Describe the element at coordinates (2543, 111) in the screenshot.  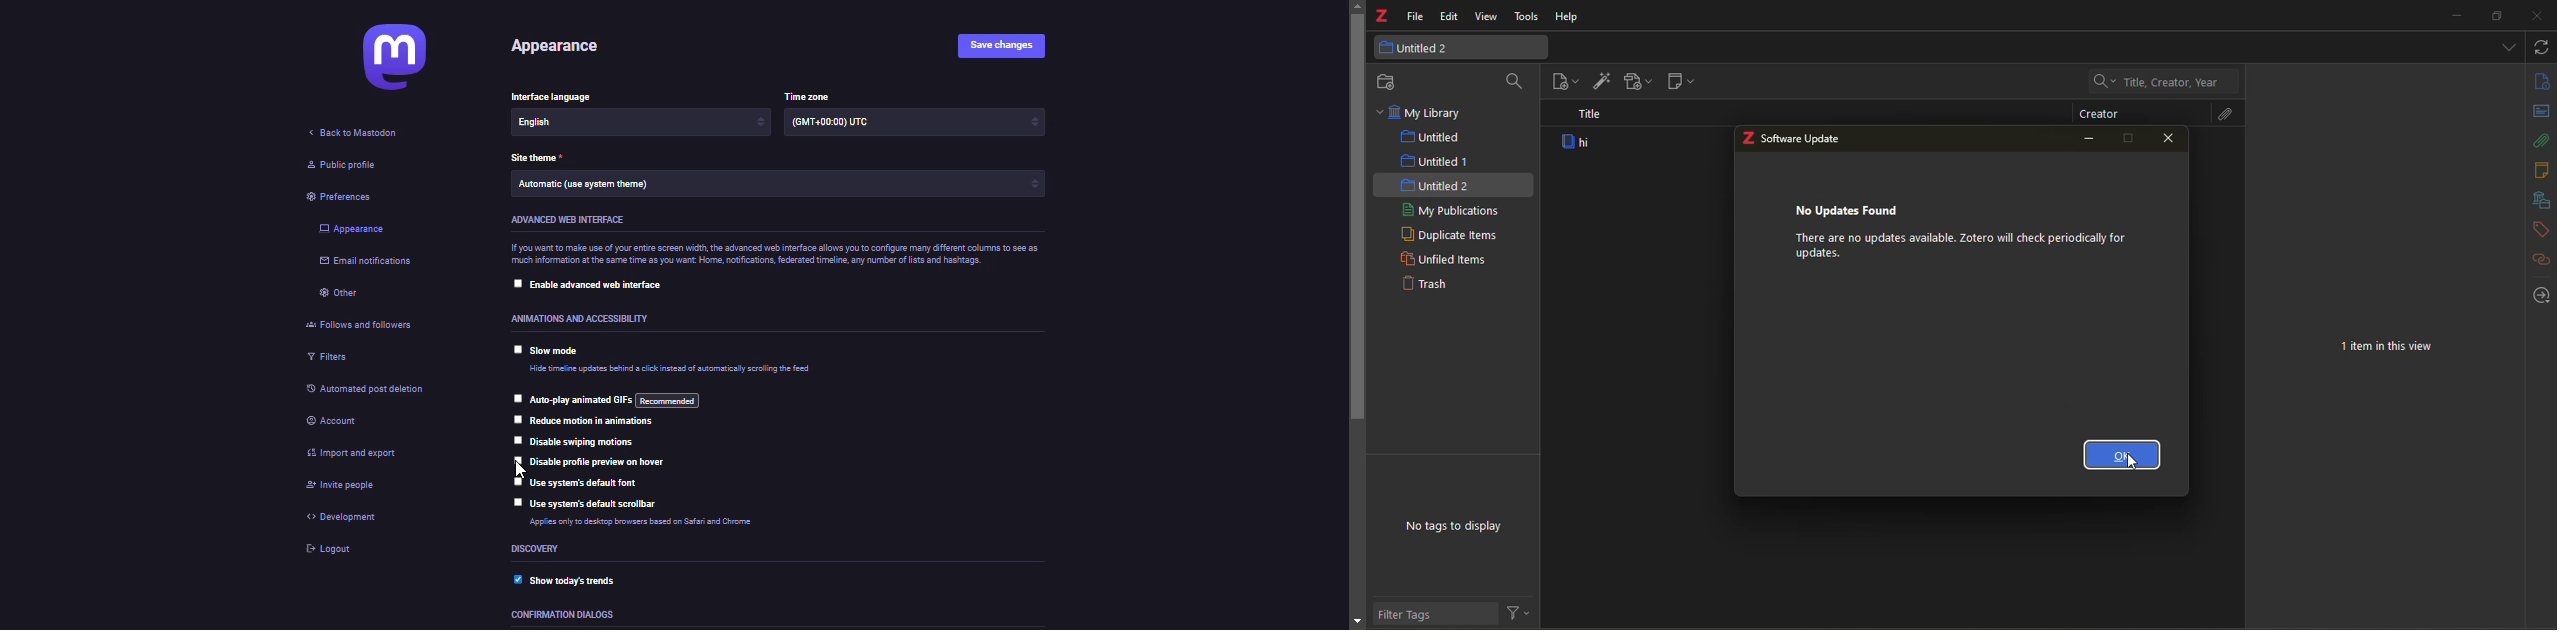
I see `abstract` at that location.